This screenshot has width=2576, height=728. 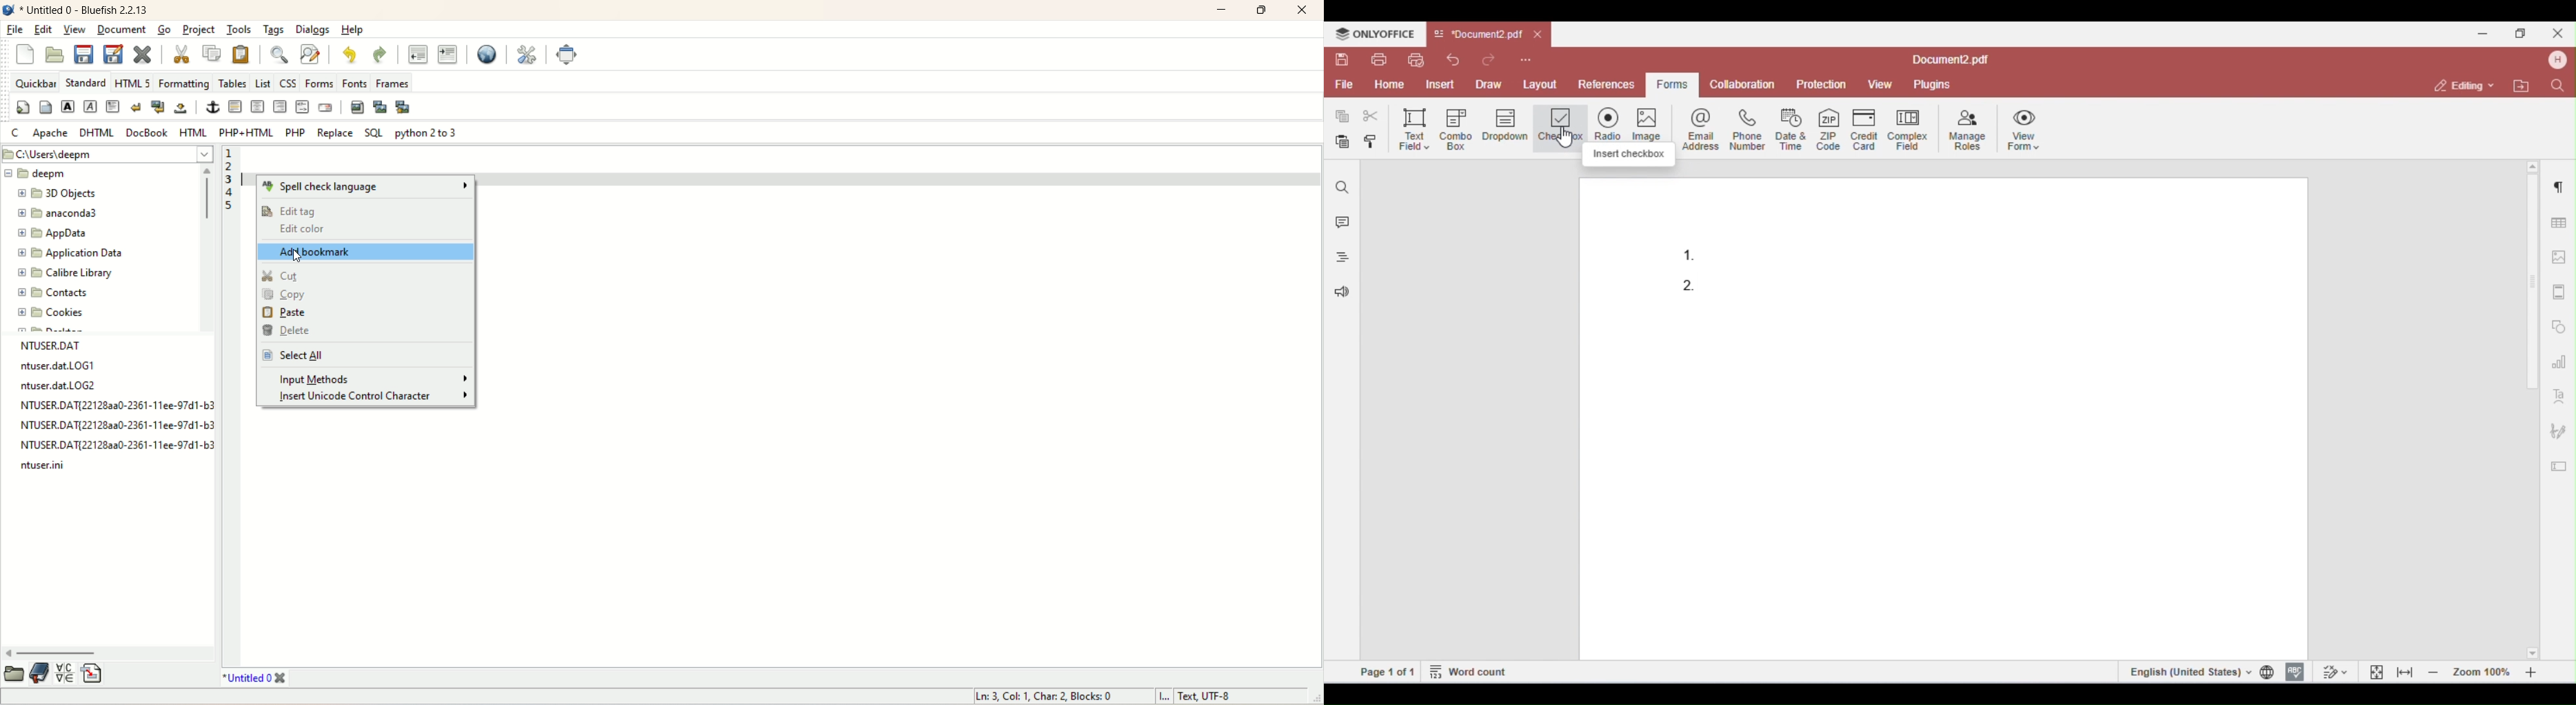 What do you see at coordinates (357, 108) in the screenshot?
I see `insert image` at bounding box center [357, 108].